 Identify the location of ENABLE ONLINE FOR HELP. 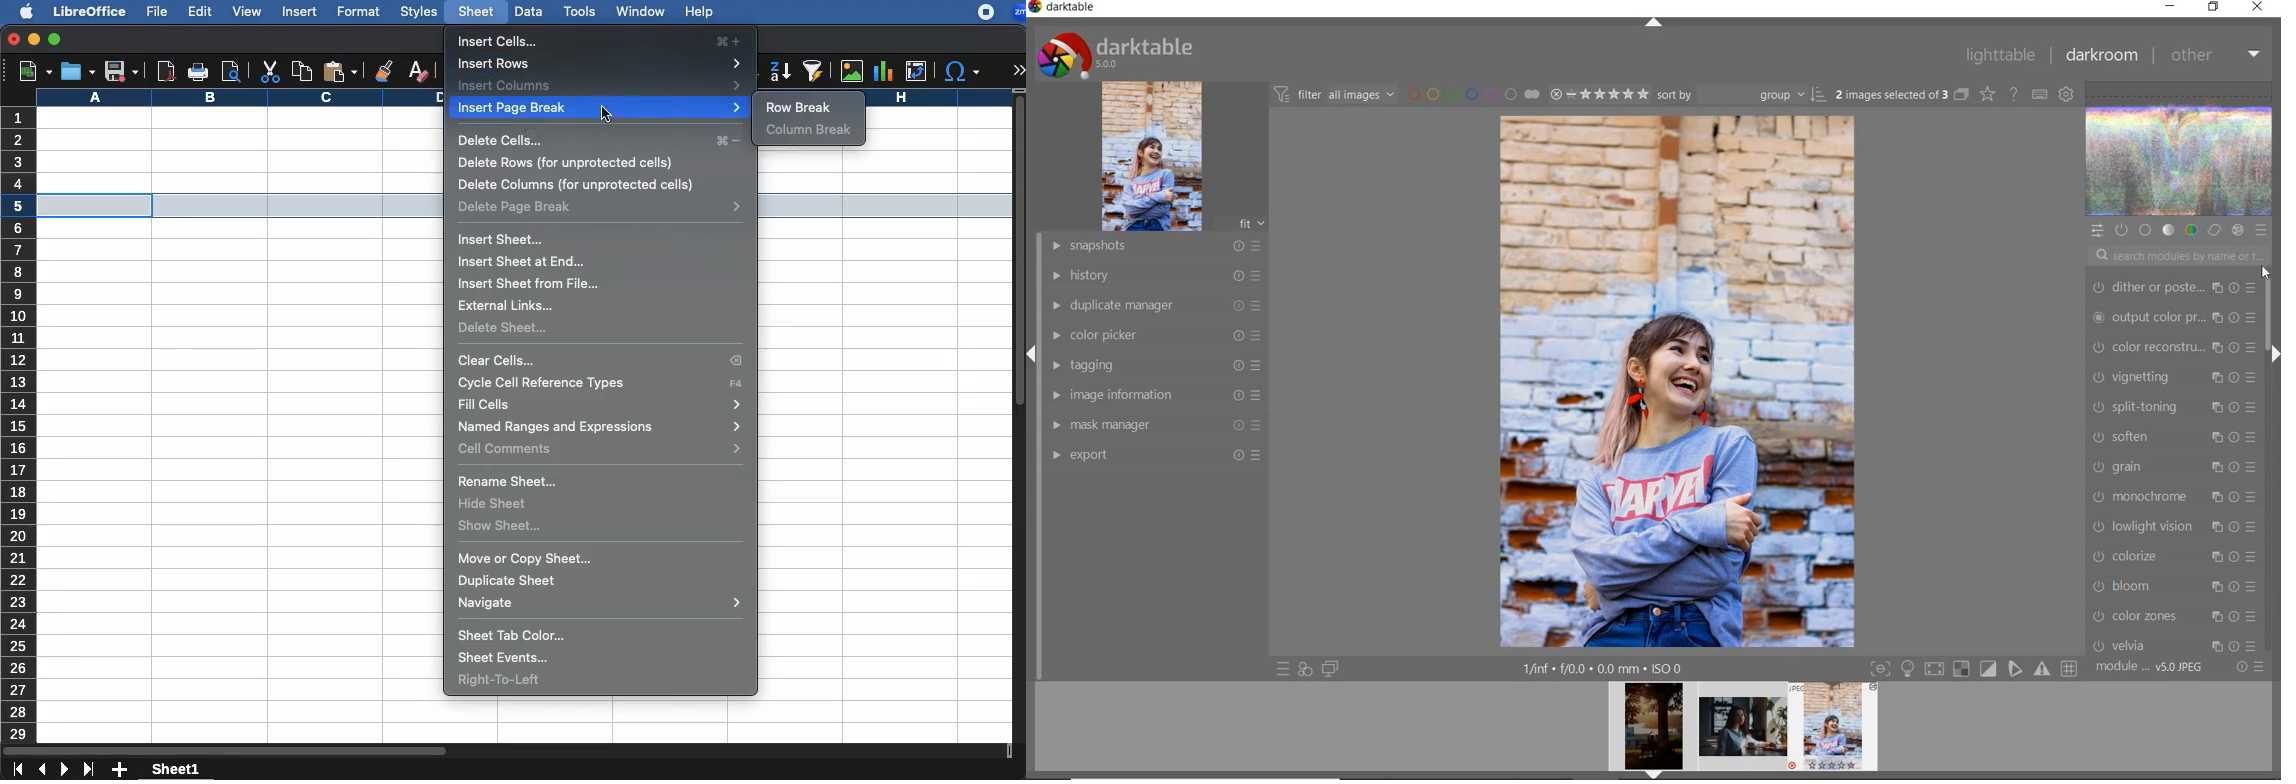
(2013, 93).